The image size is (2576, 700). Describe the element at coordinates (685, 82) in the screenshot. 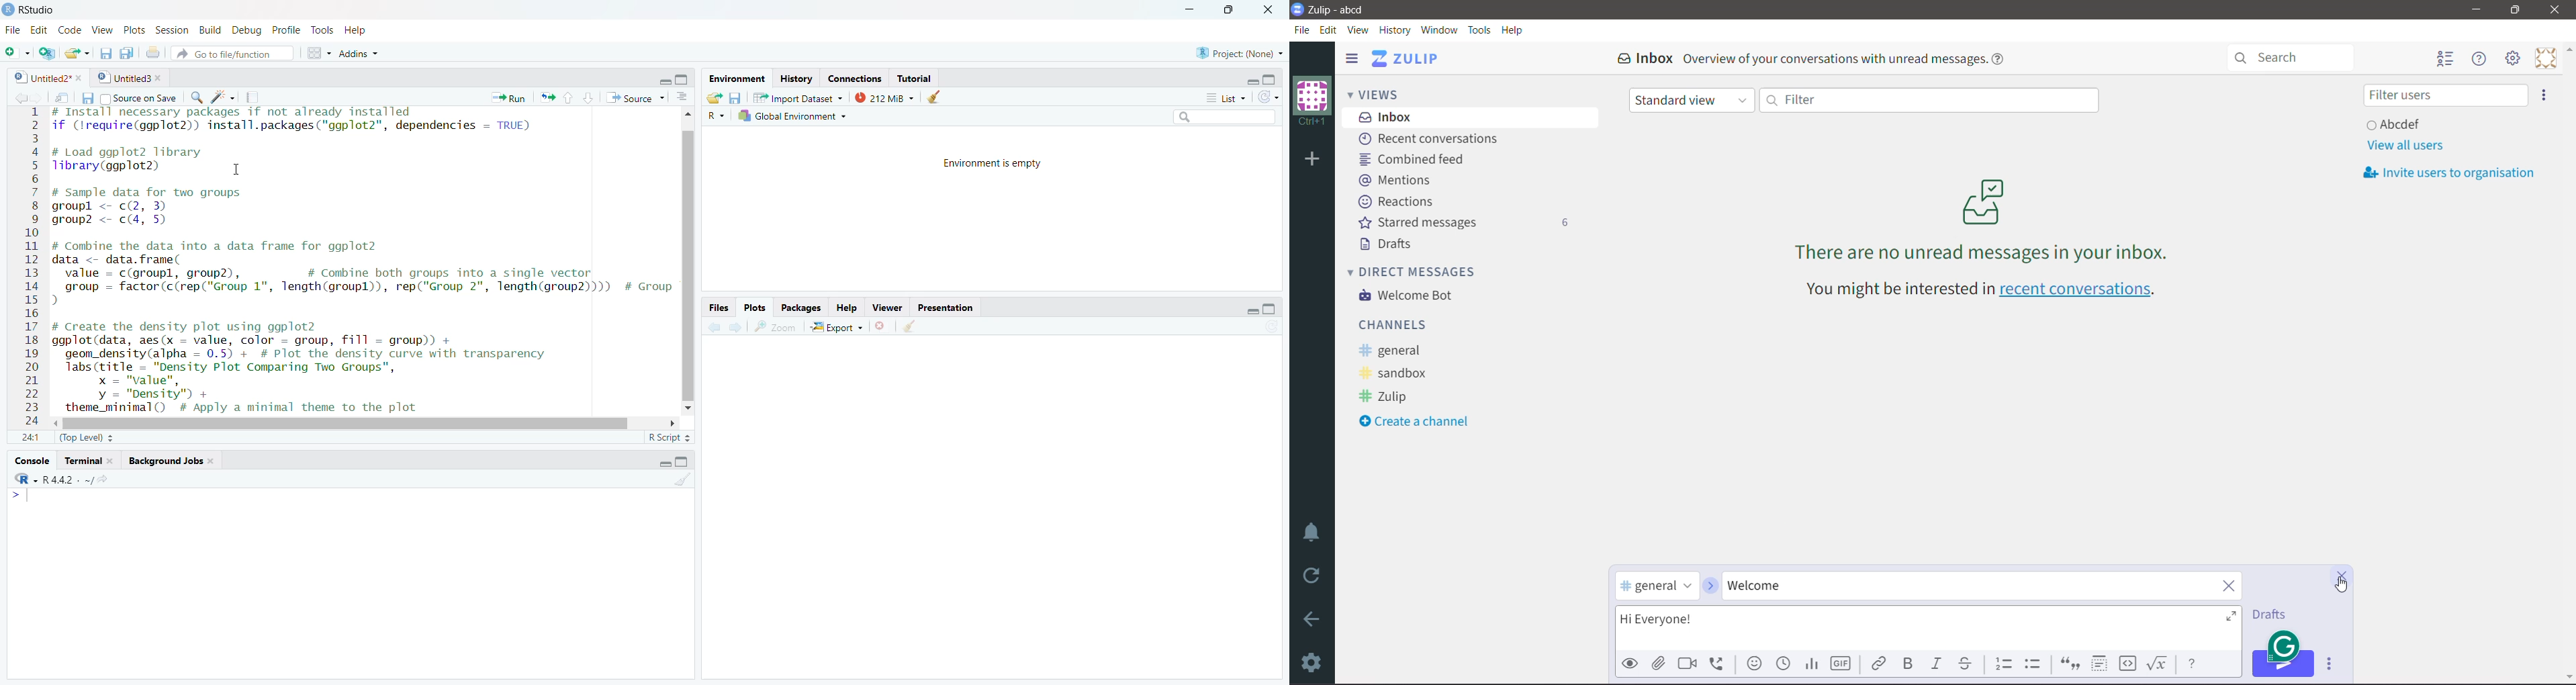

I see `maximize` at that location.